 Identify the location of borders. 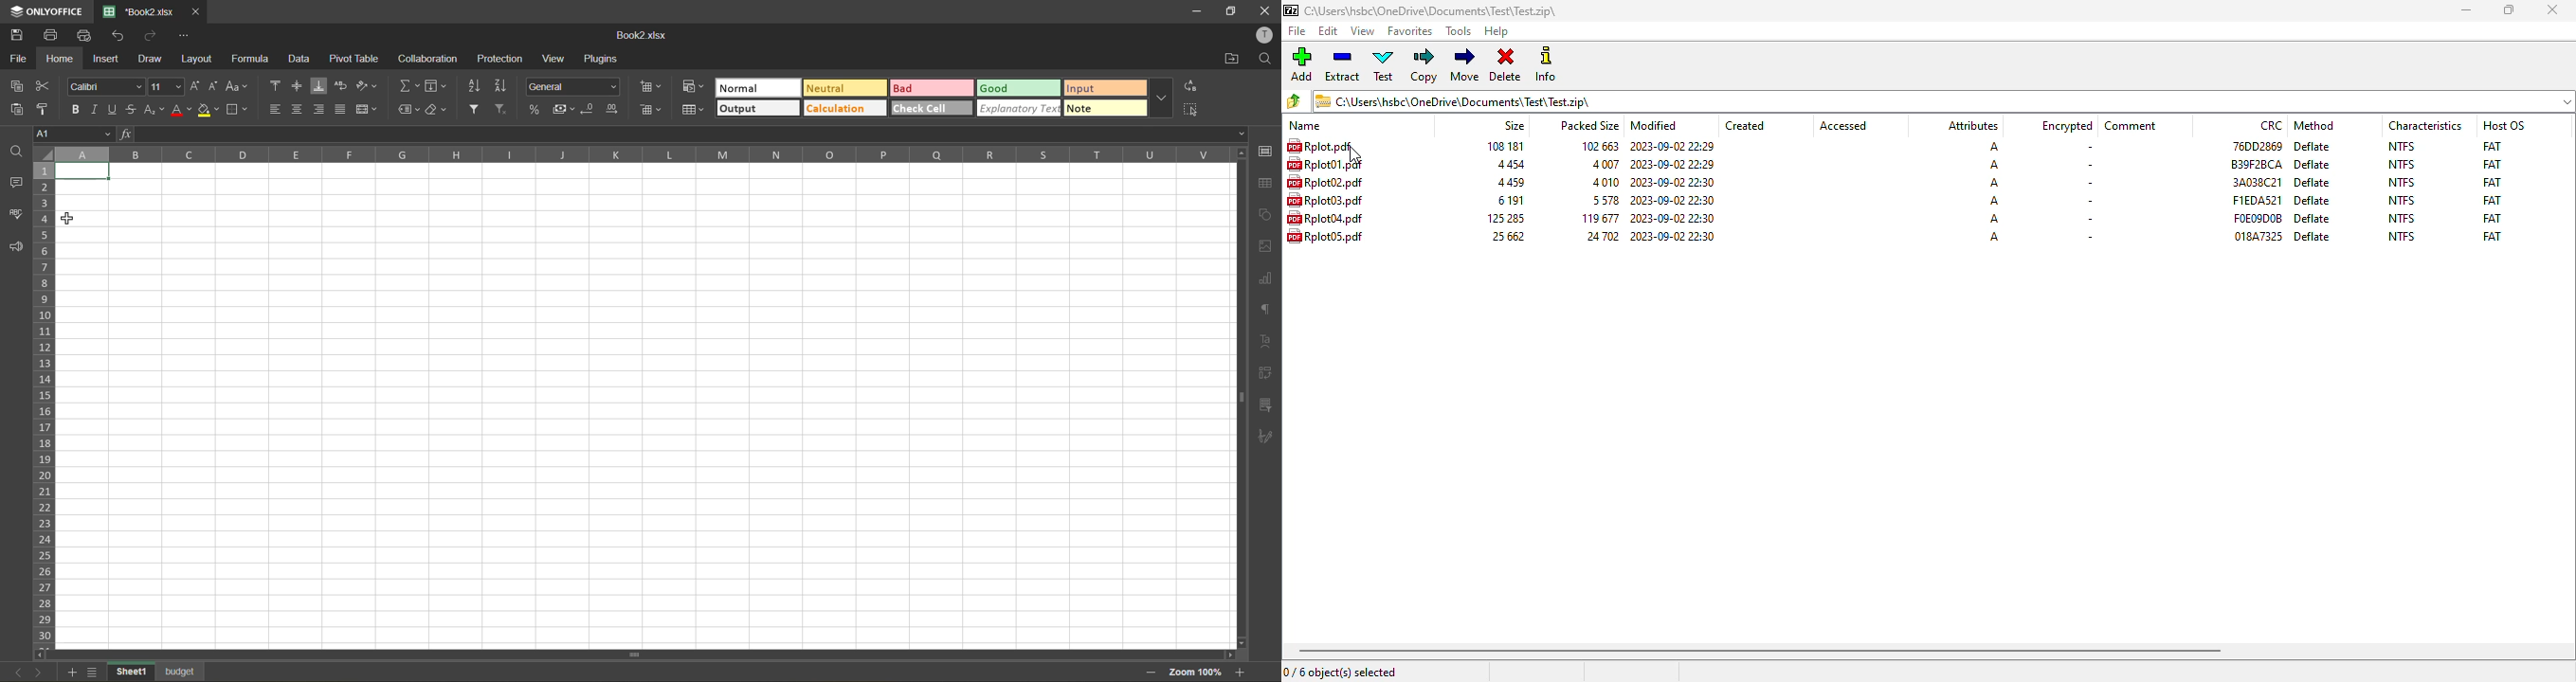
(241, 110).